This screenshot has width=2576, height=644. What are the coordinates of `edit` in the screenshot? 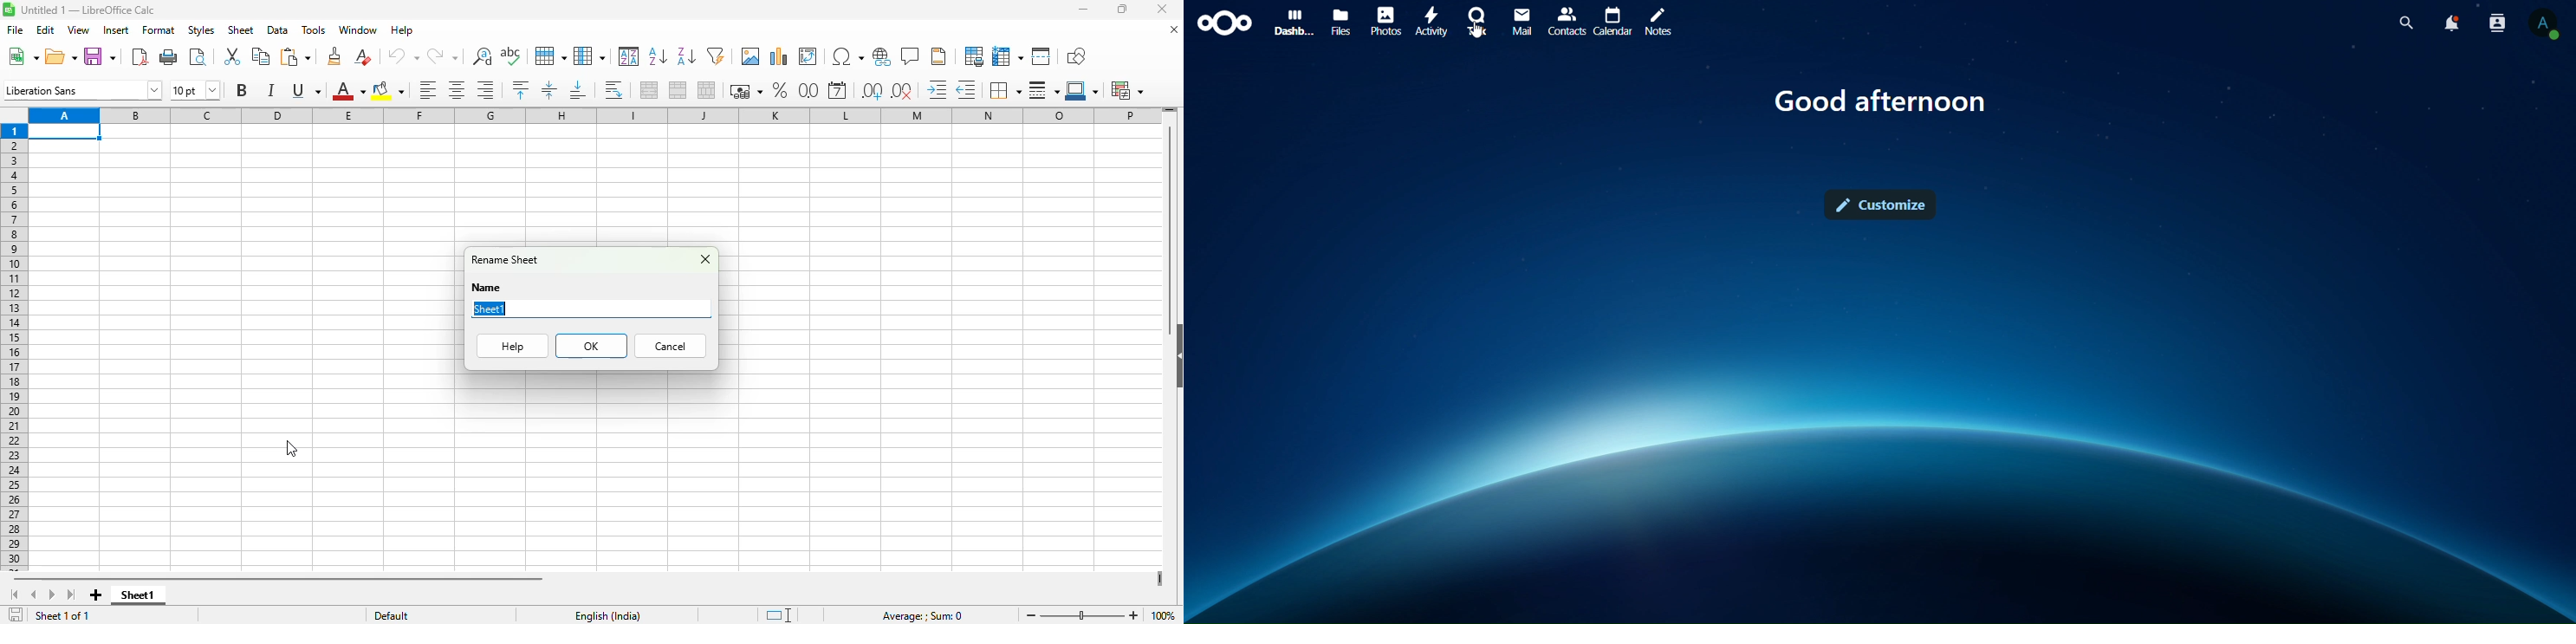 It's located at (46, 29).